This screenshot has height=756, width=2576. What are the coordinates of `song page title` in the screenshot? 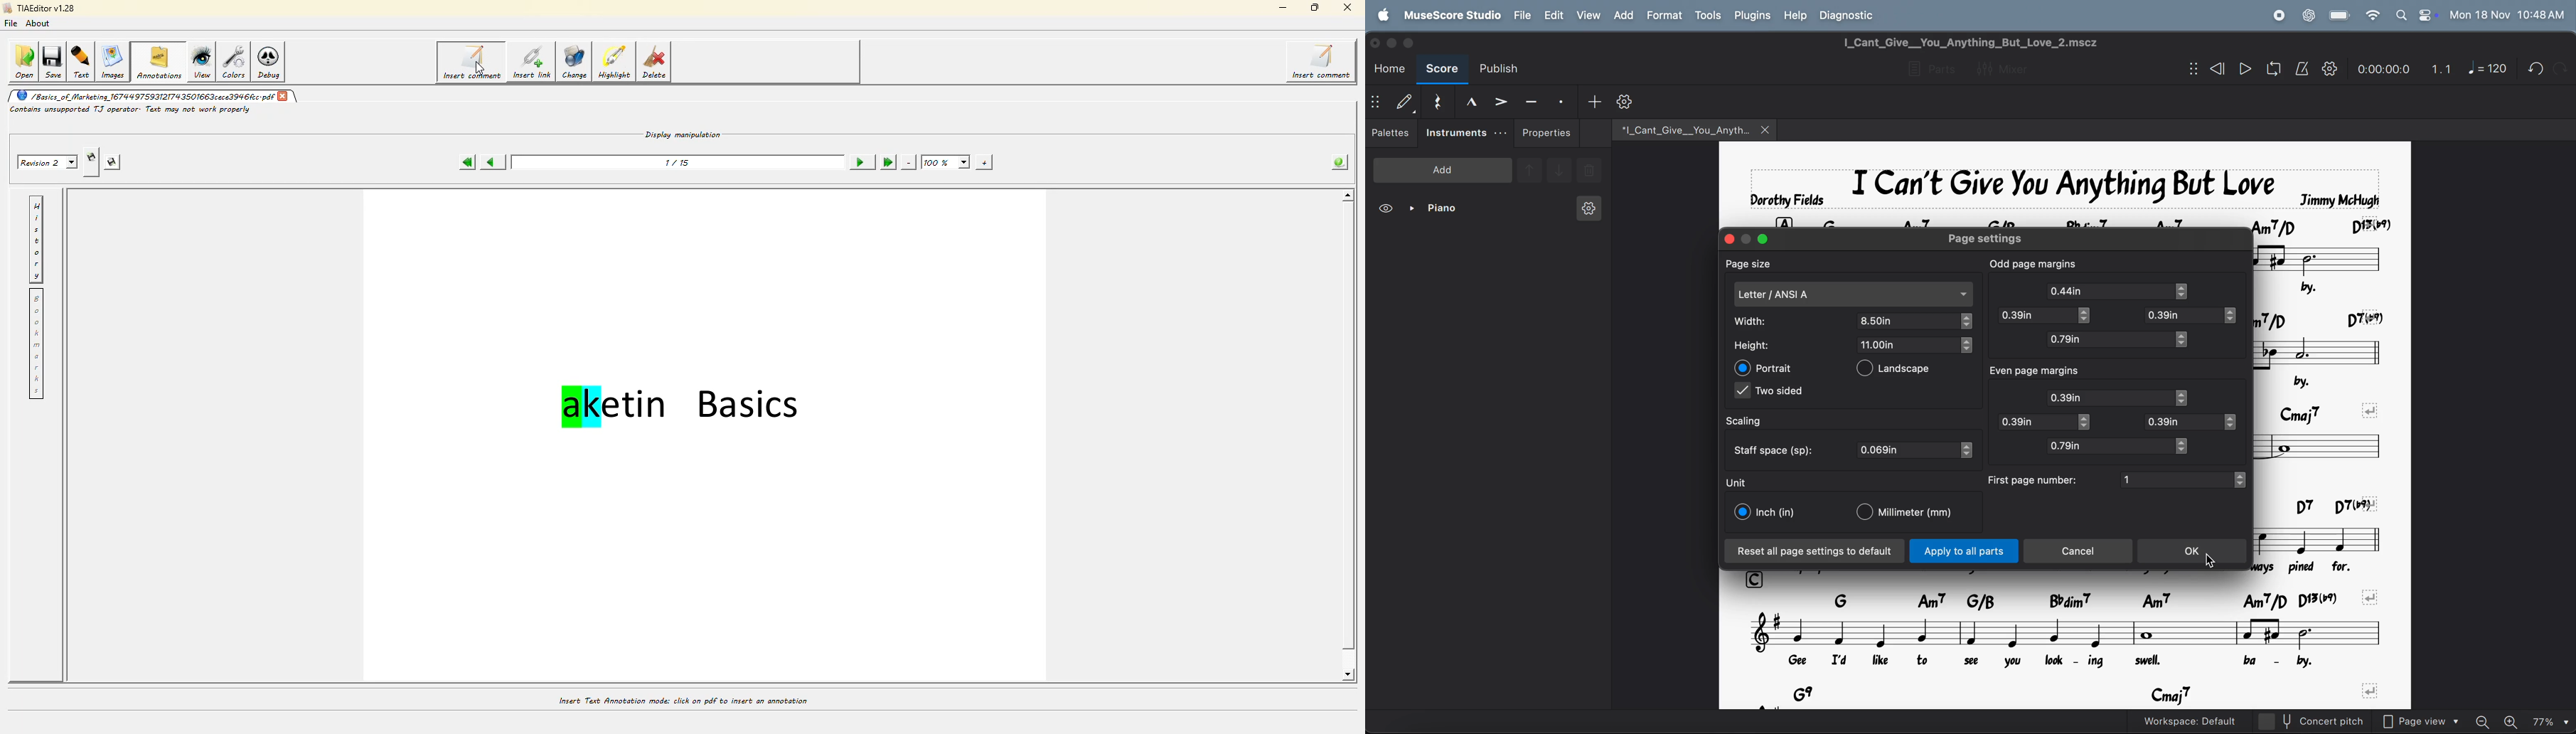 It's located at (1989, 43).